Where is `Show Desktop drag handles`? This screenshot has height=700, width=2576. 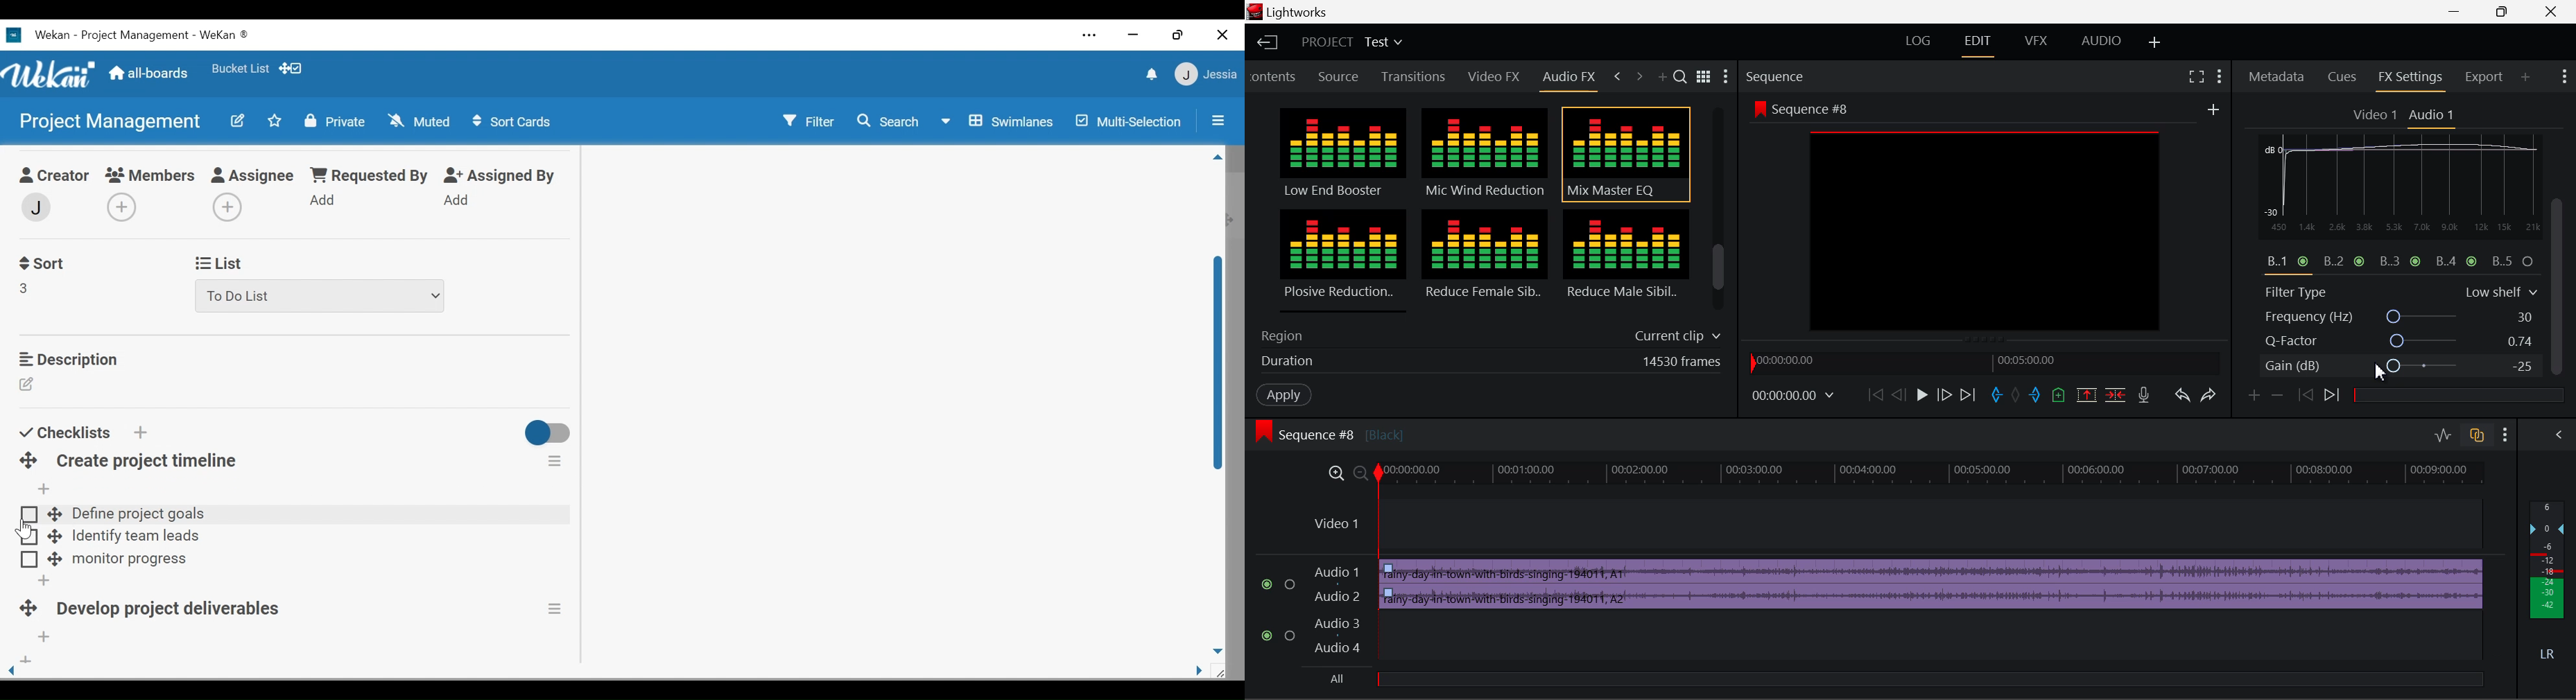 Show Desktop drag handles is located at coordinates (291, 69).